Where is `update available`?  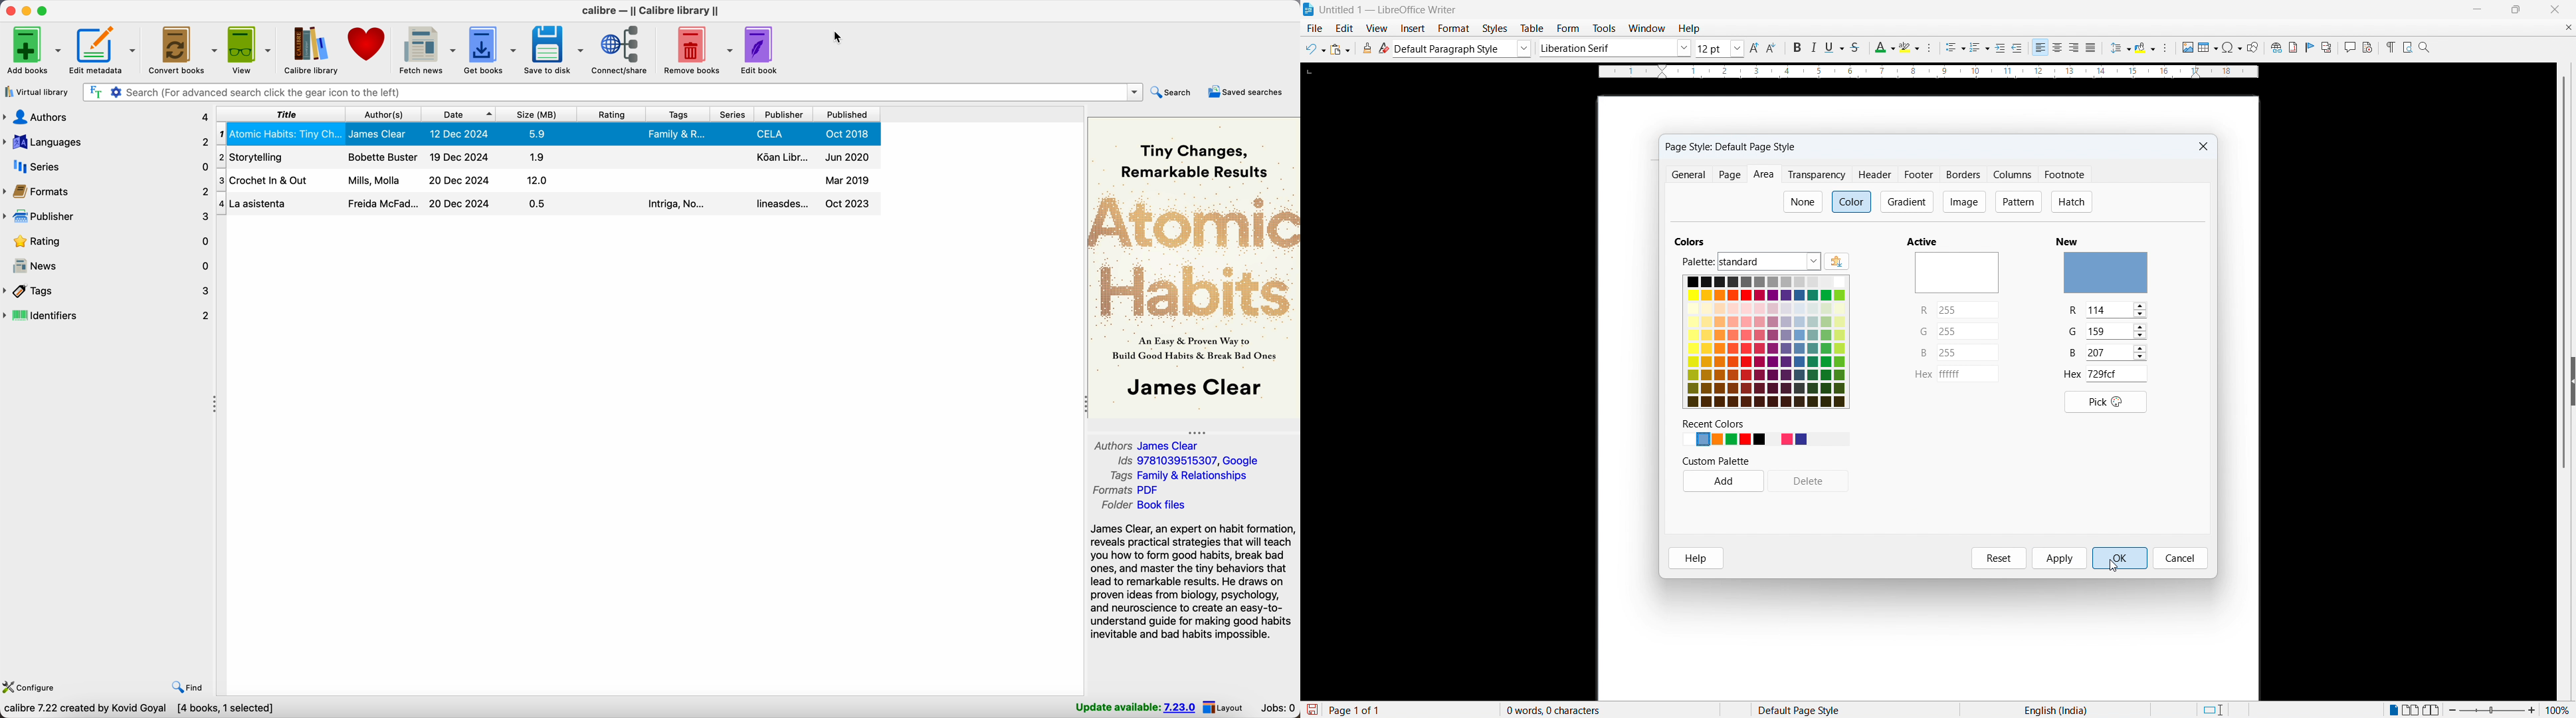
update available is located at coordinates (1132, 707).